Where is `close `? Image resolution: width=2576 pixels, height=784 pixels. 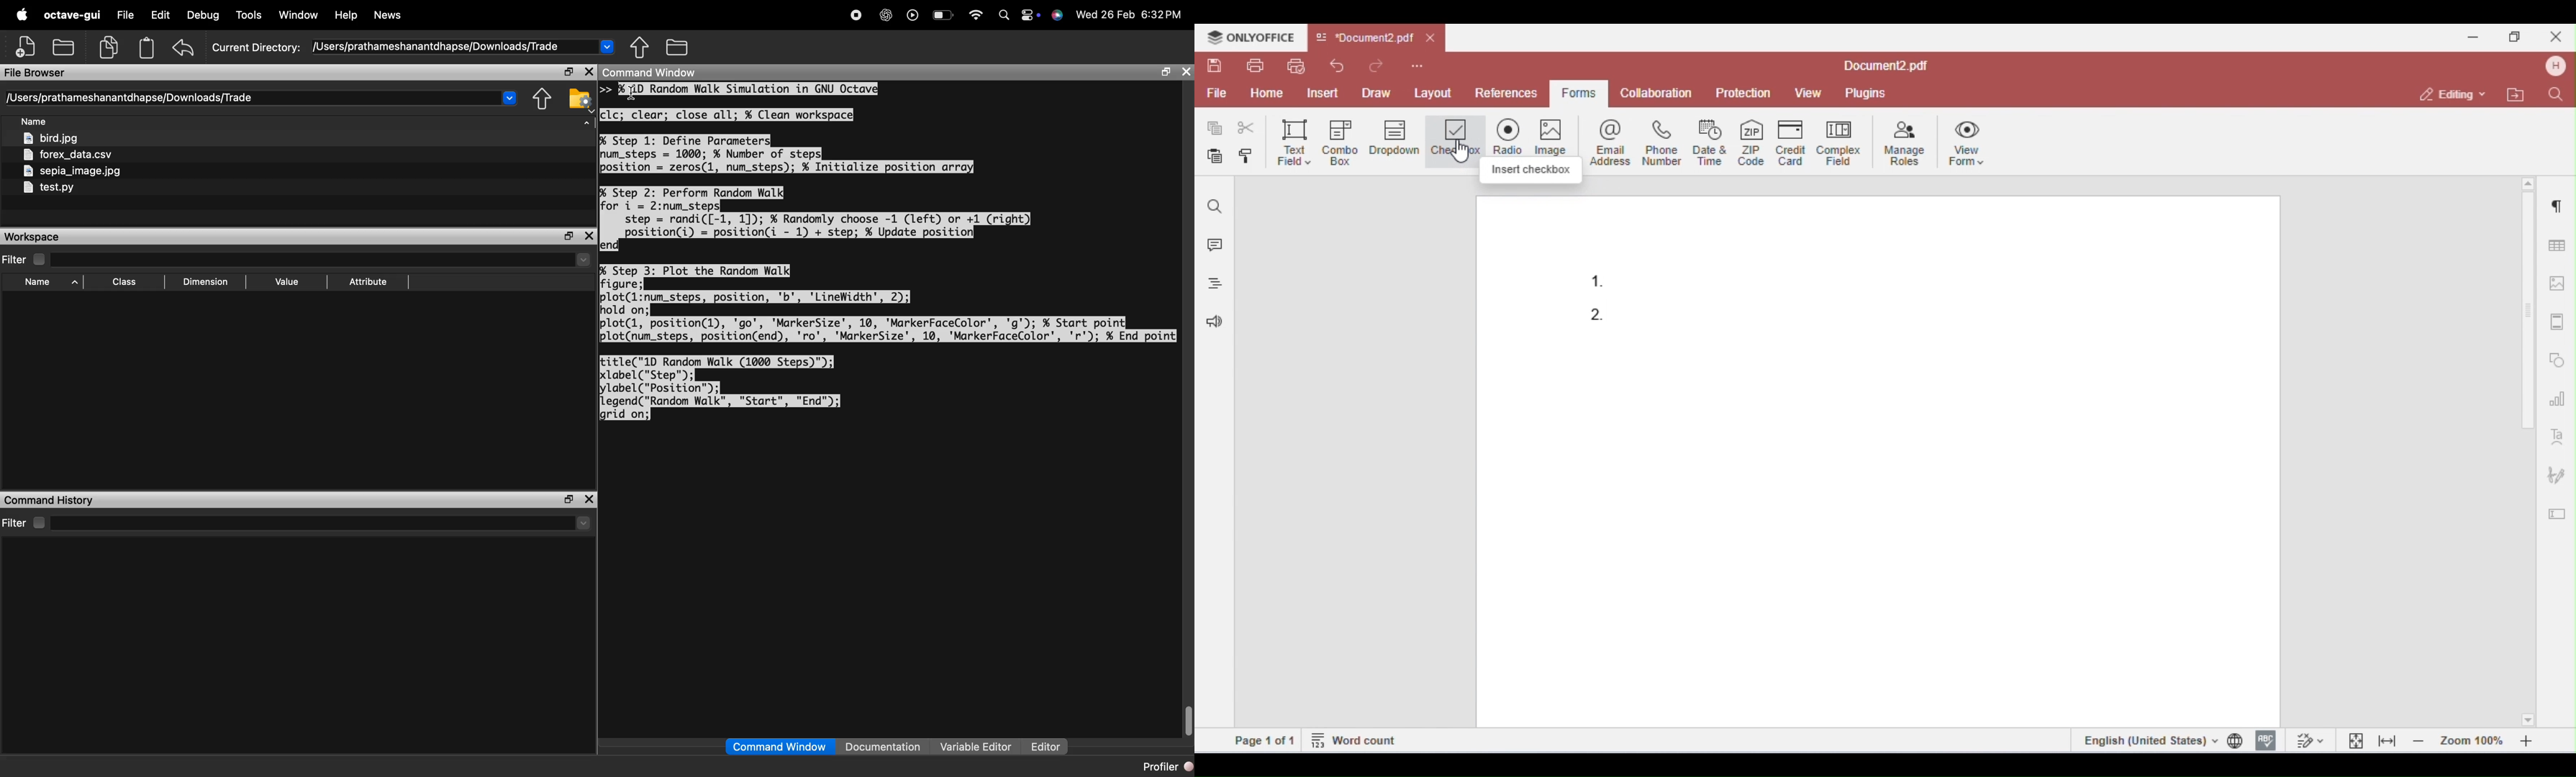 close  is located at coordinates (590, 499).